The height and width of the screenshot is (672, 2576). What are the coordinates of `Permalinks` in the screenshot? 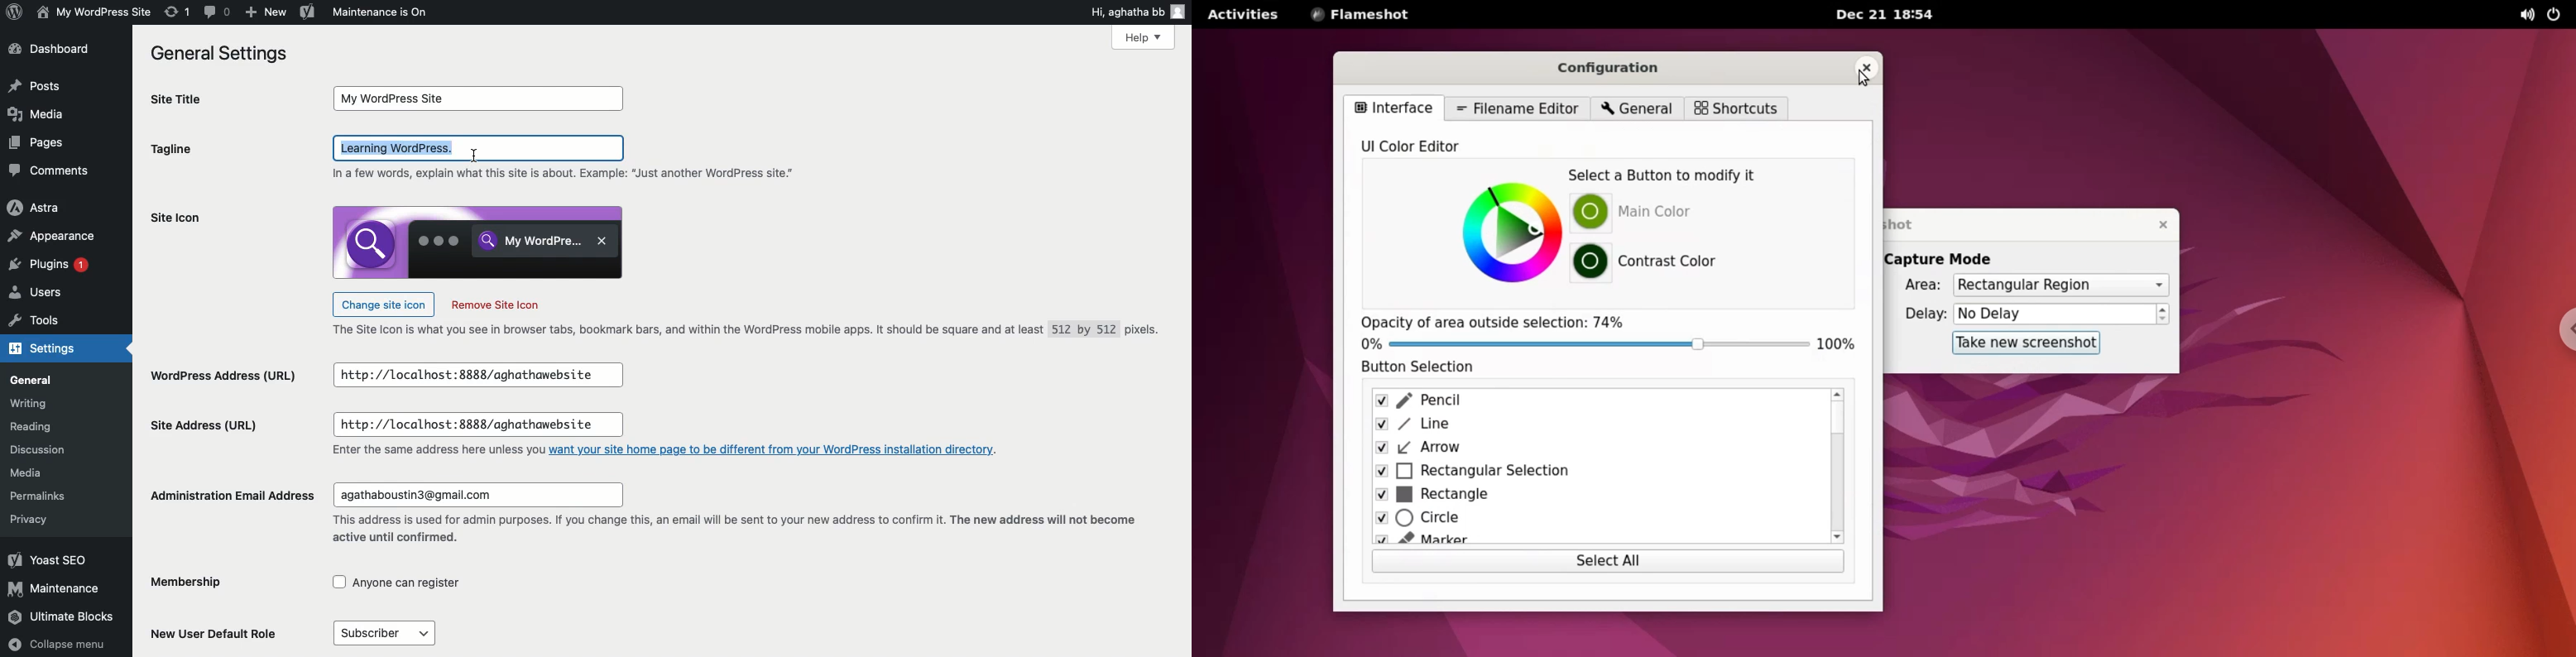 It's located at (41, 494).